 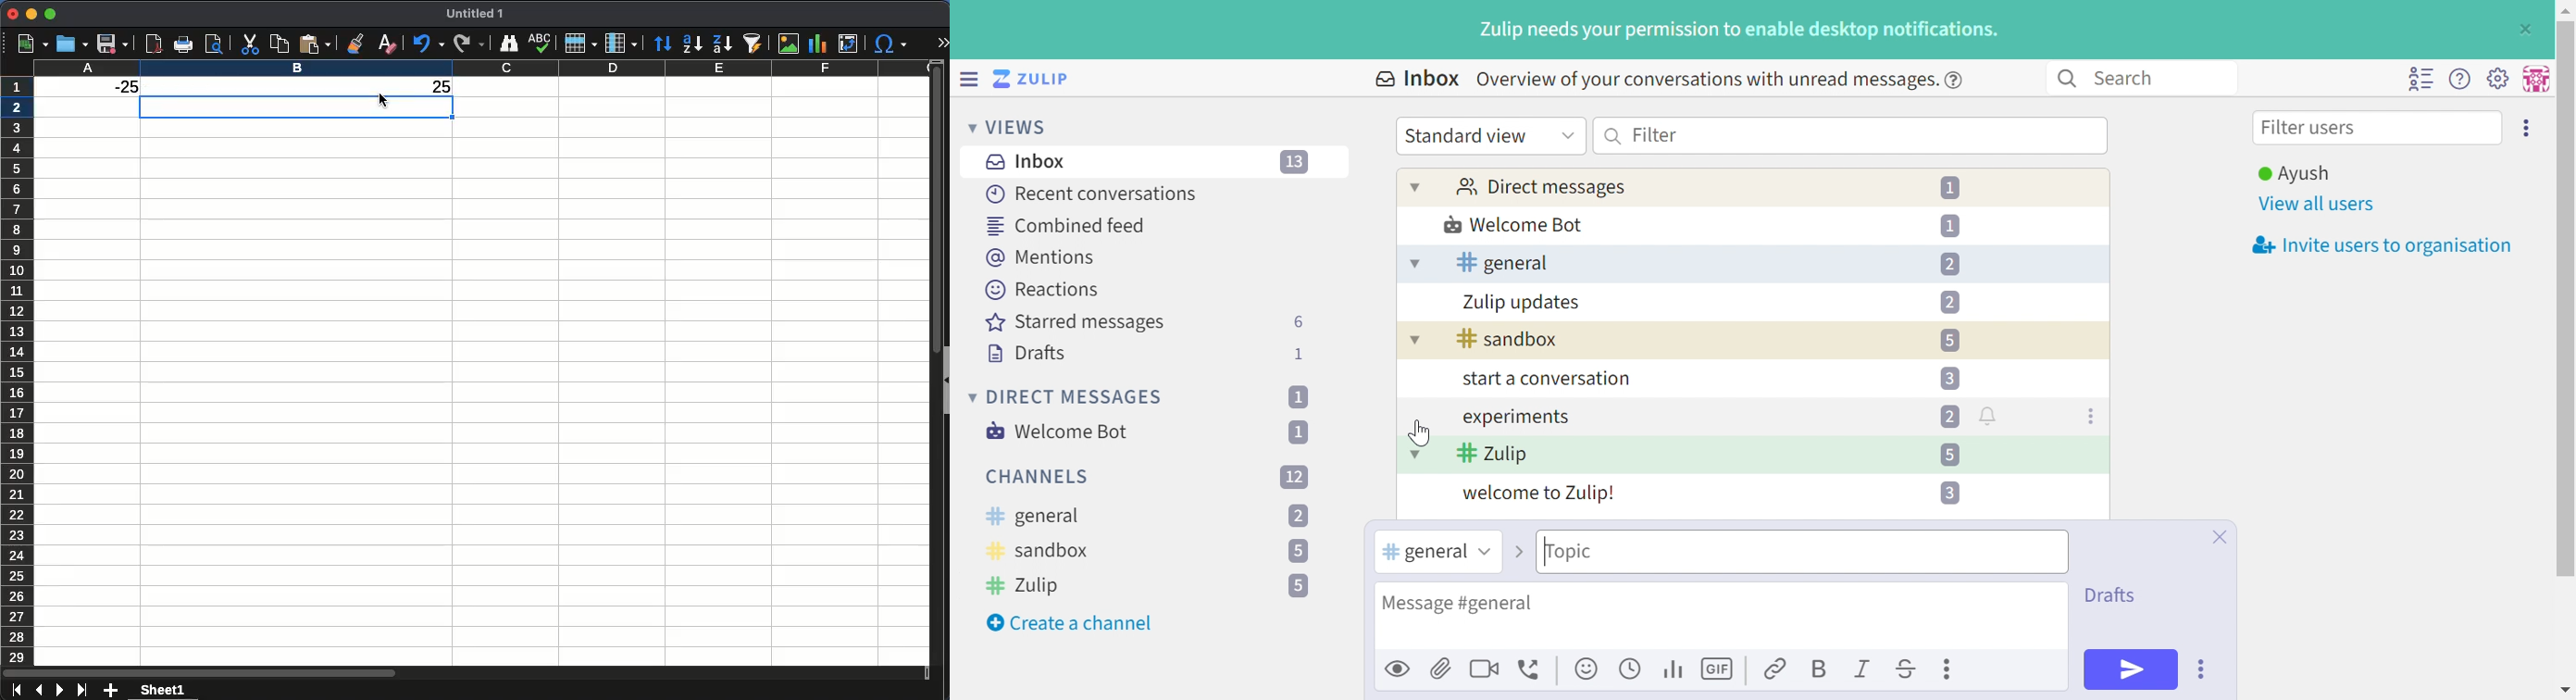 I want to click on maximize, so click(x=51, y=14).